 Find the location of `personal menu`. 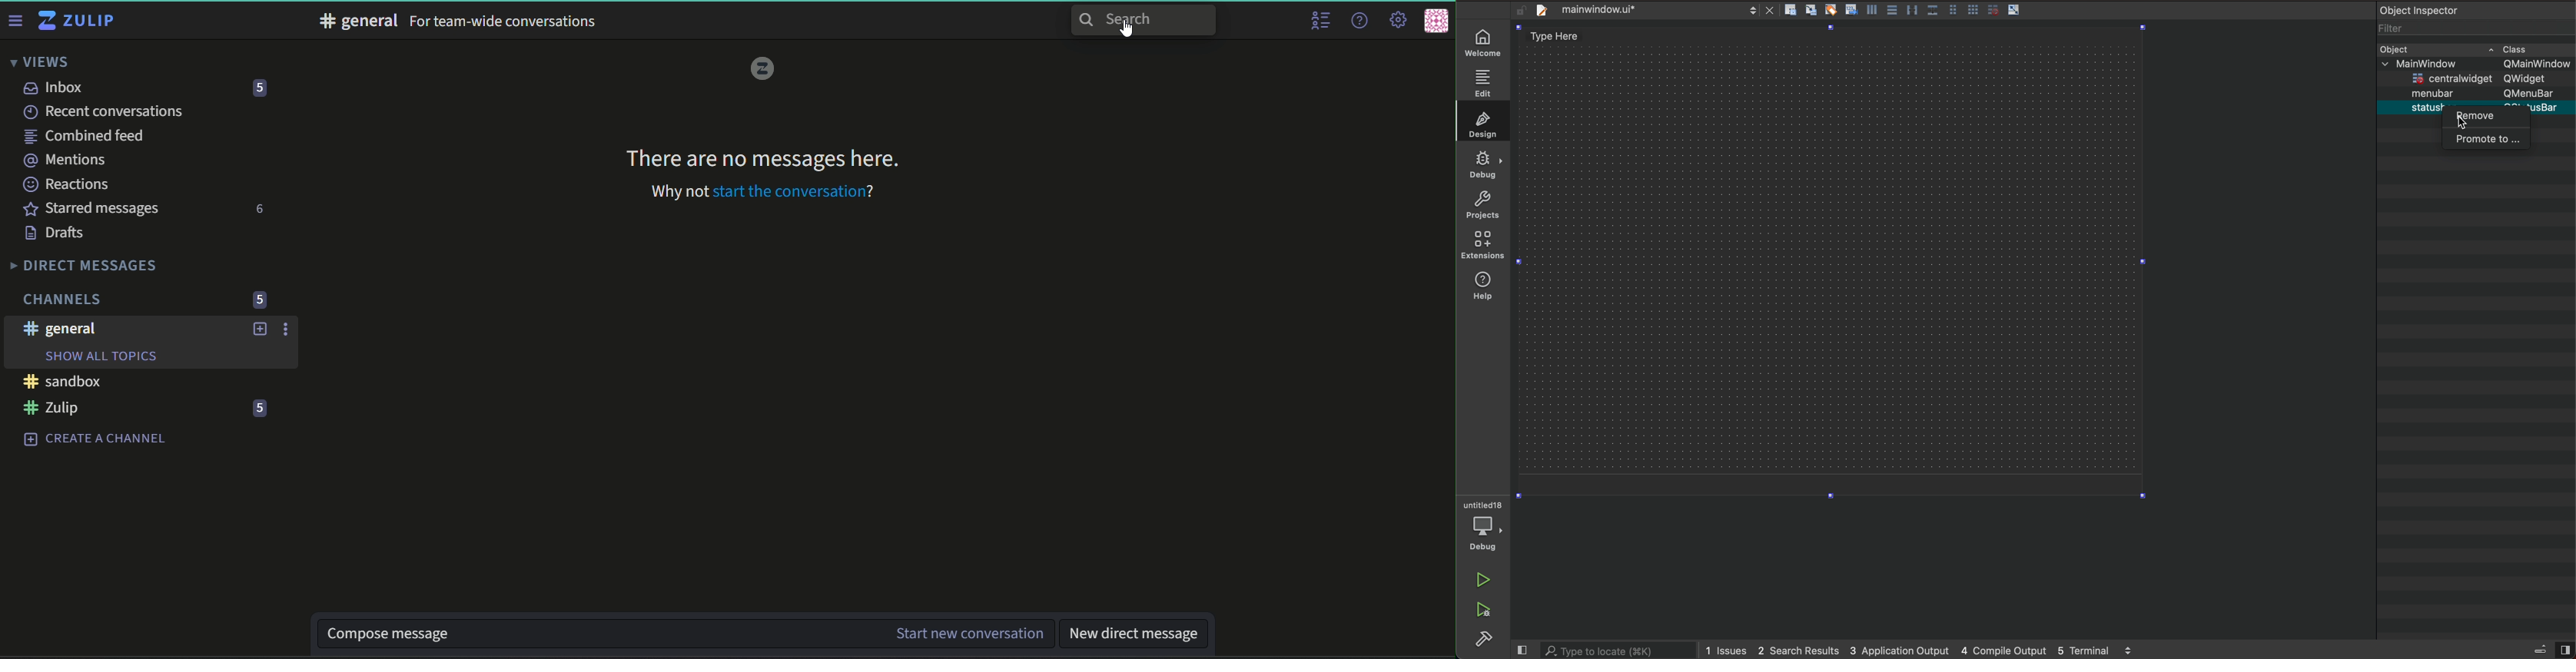

personal menu is located at coordinates (1437, 19).